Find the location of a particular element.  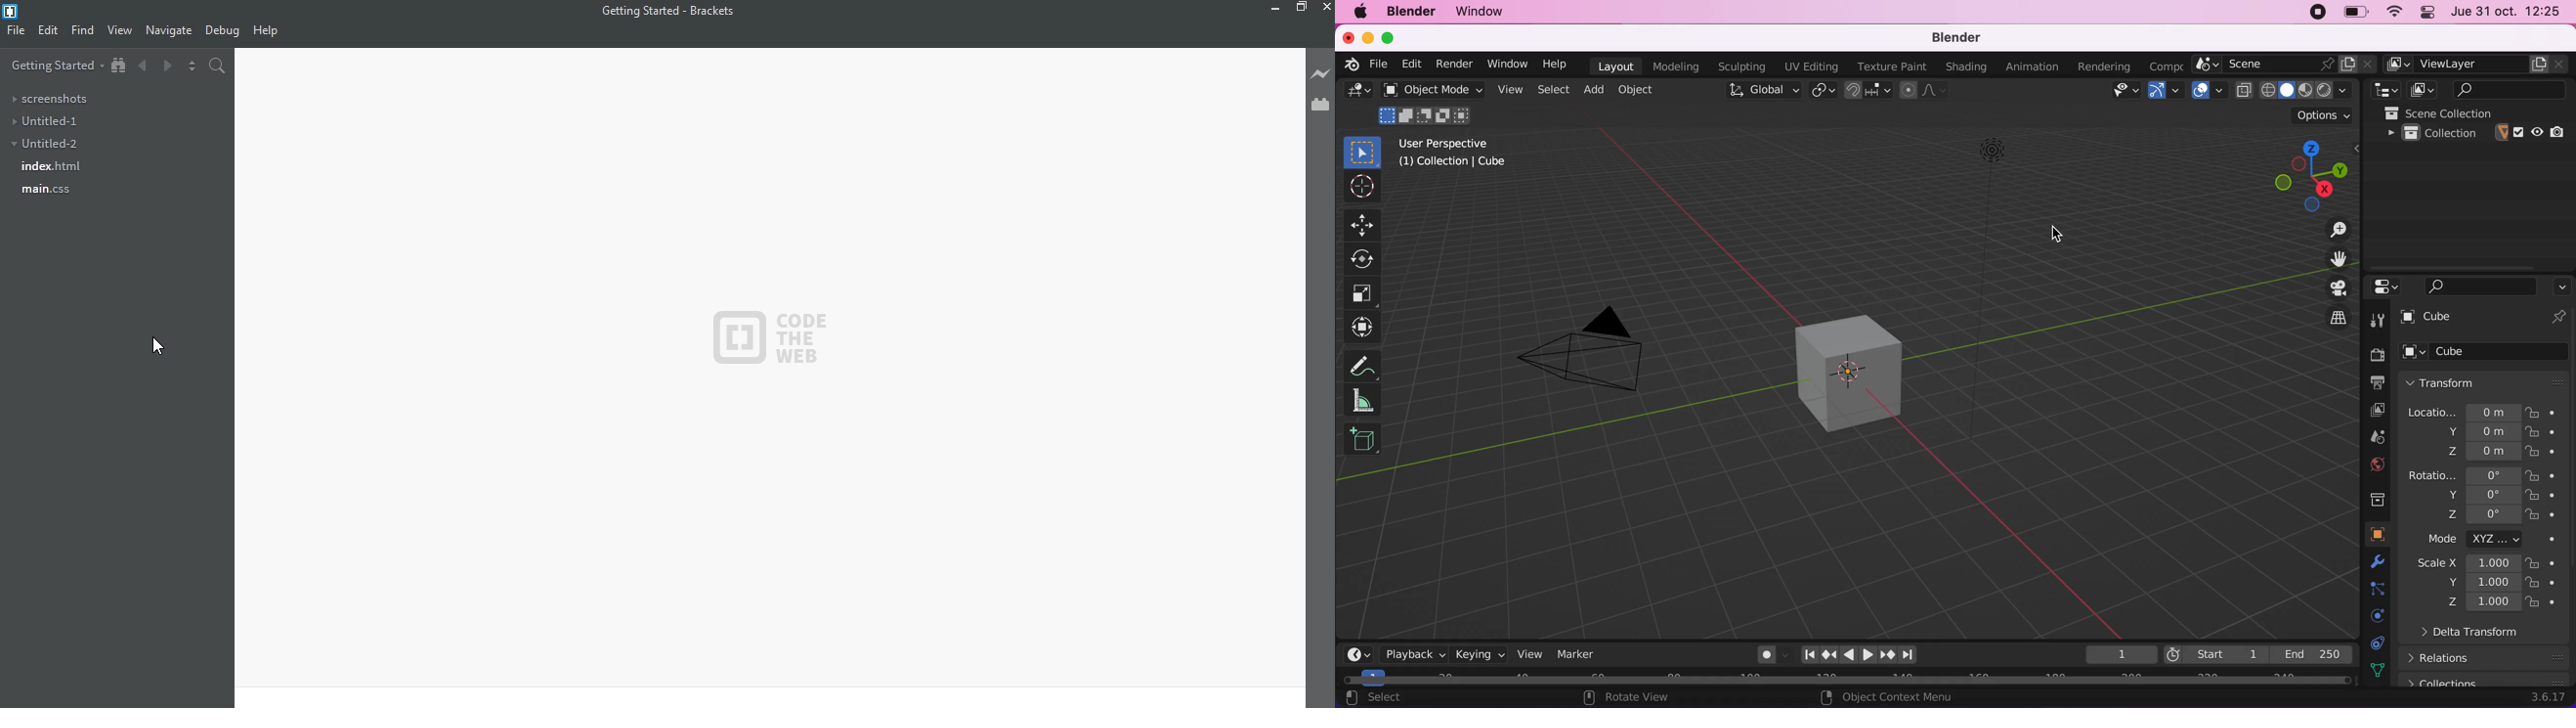

Play animation is located at coordinates (1847, 656).